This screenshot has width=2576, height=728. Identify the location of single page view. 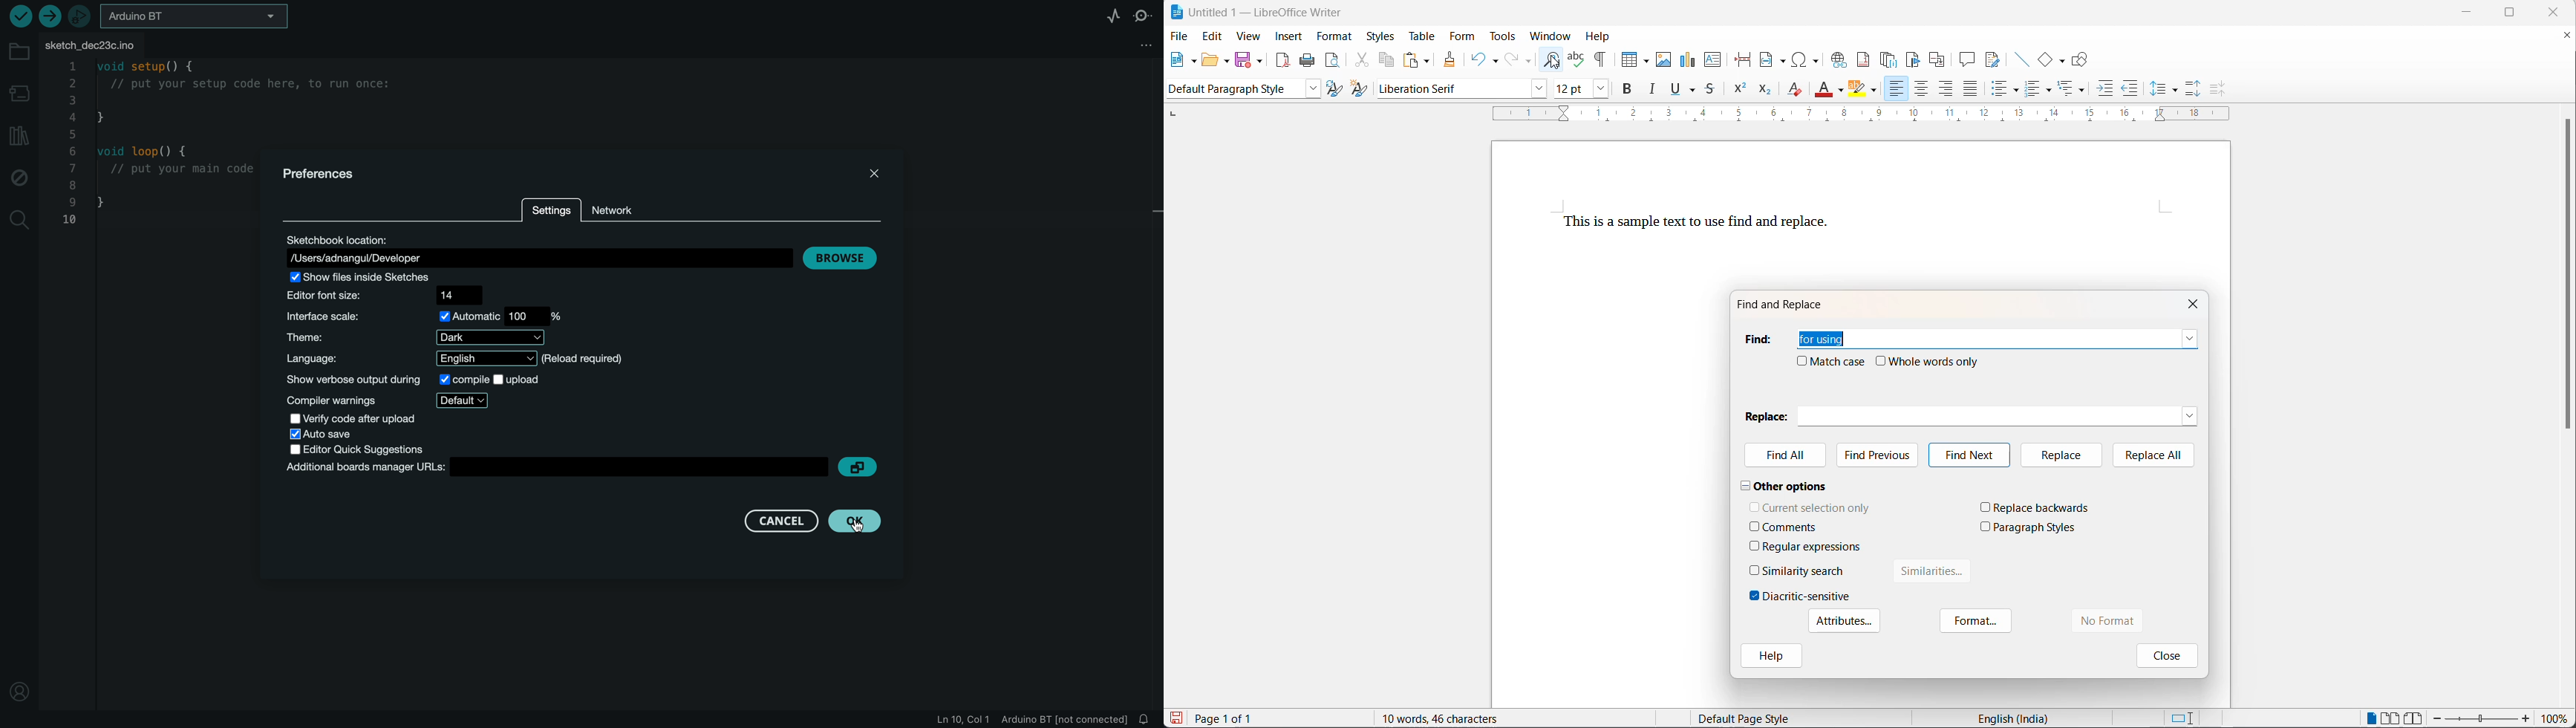
(2372, 717).